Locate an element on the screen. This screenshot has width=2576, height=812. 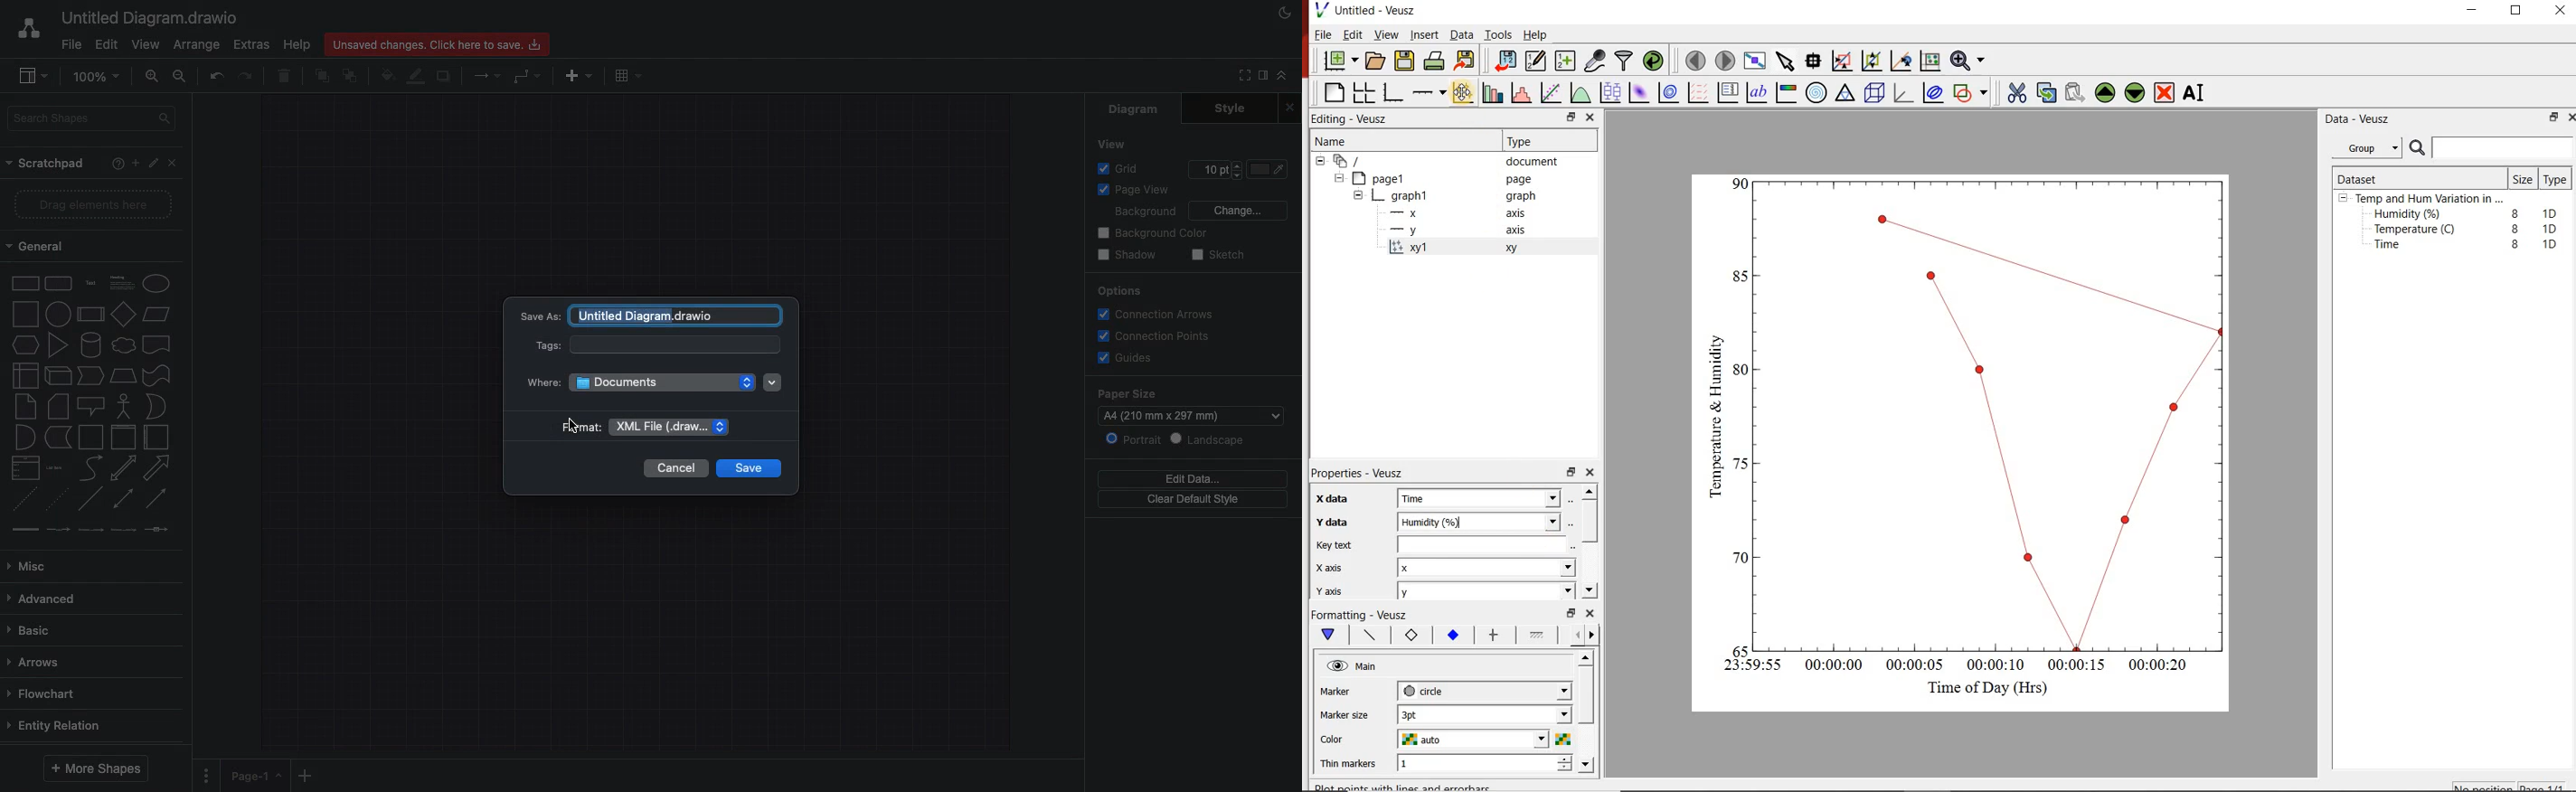
reload linked datasets is located at coordinates (1653, 61).